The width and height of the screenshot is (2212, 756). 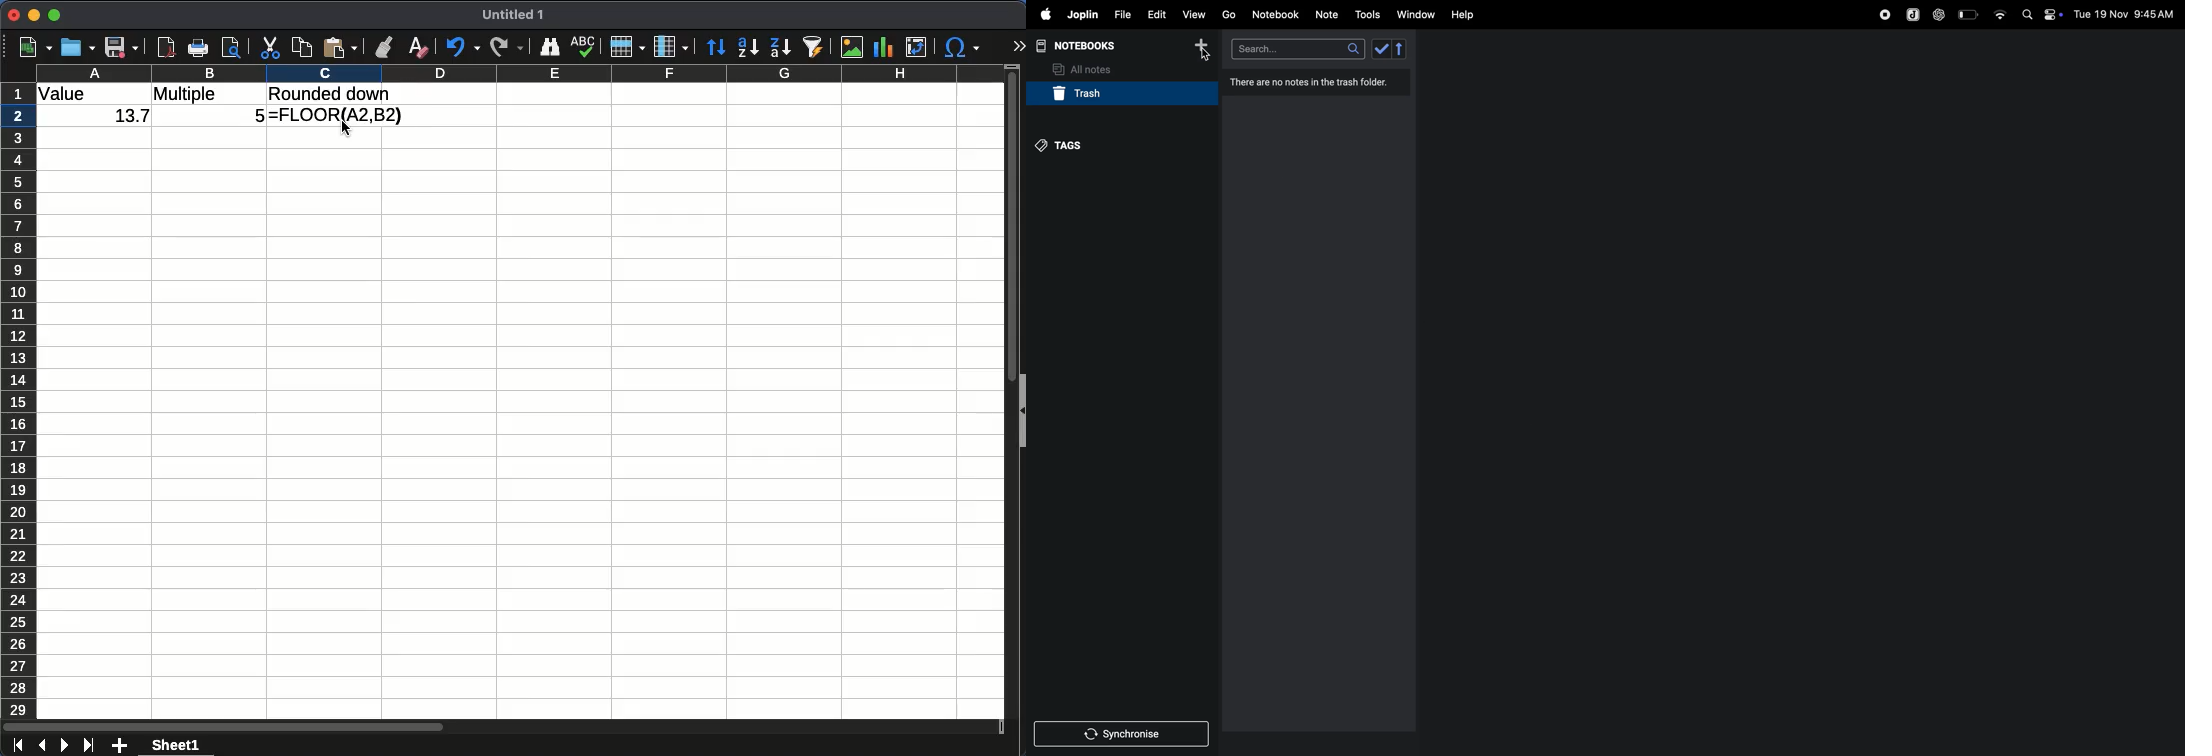 What do you see at coordinates (1366, 15) in the screenshot?
I see `tools` at bounding box center [1366, 15].